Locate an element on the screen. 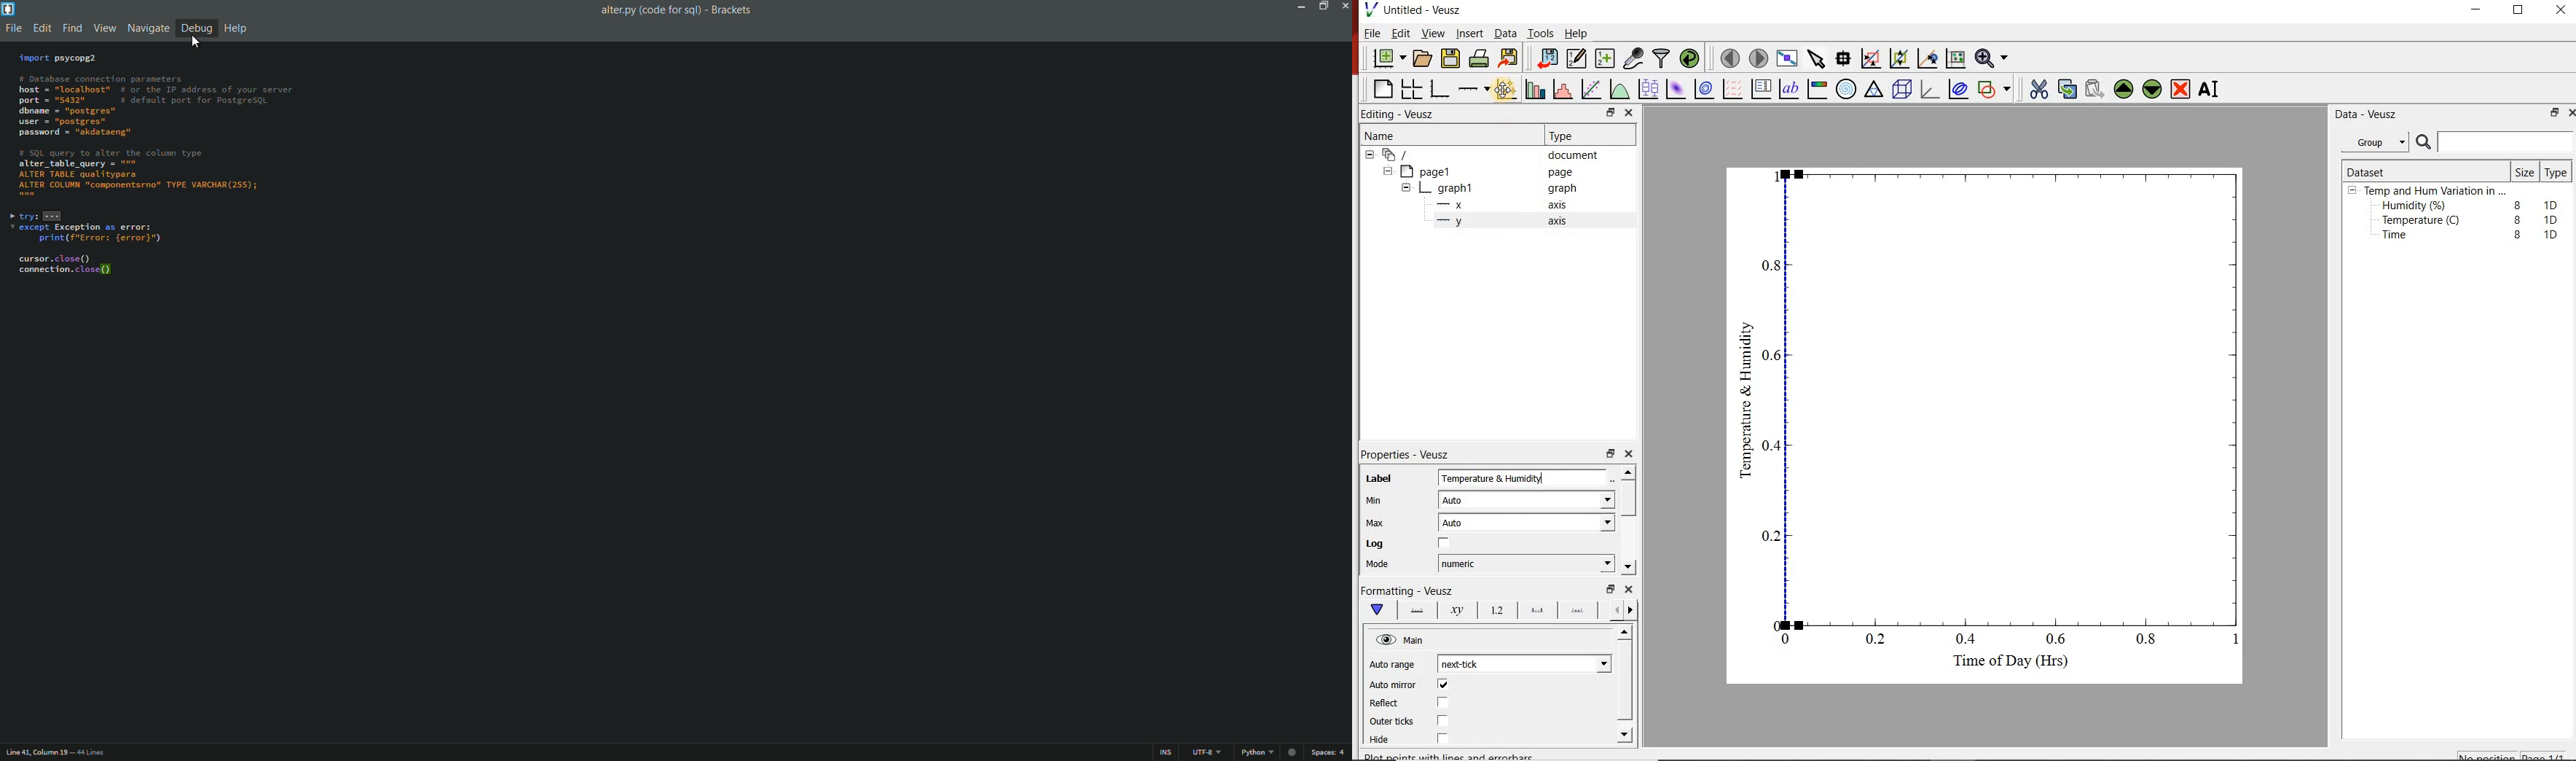 This screenshot has width=2576, height=784. close is located at coordinates (1630, 112).